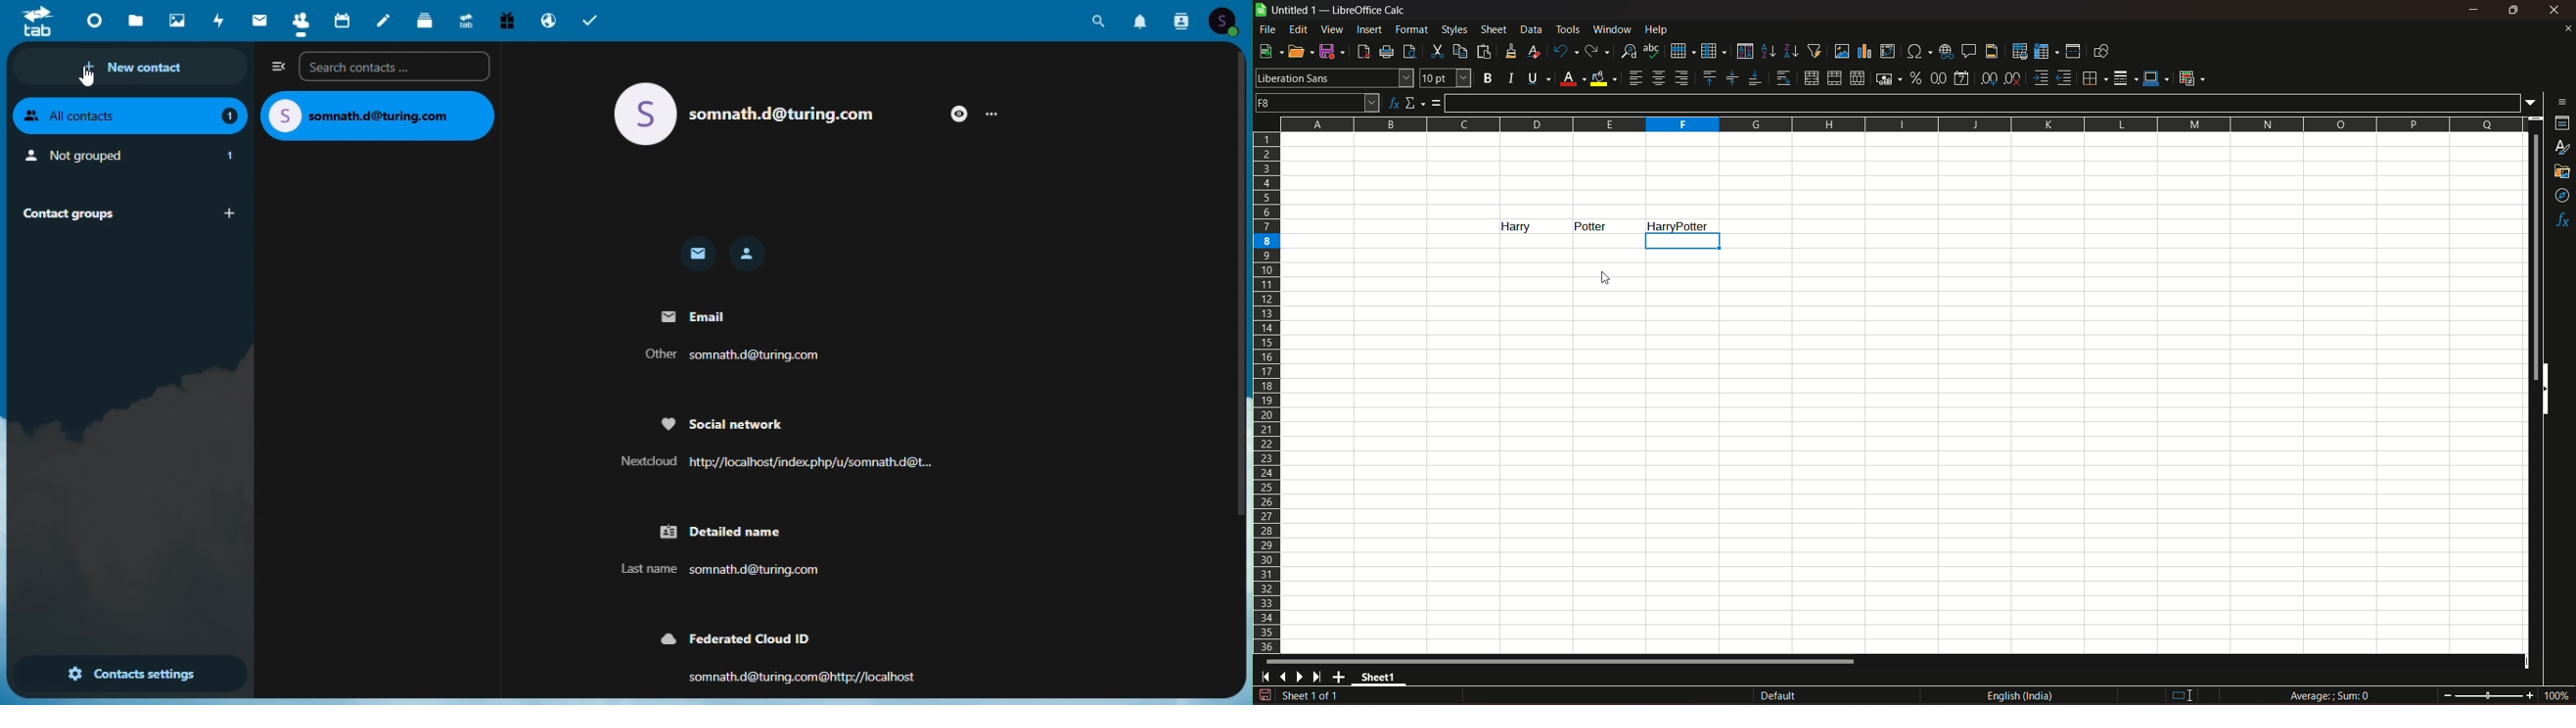 This screenshot has height=728, width=2576. Describe the element at coordinates (220, 21) in the screenshot. I see `Activity` at that location.